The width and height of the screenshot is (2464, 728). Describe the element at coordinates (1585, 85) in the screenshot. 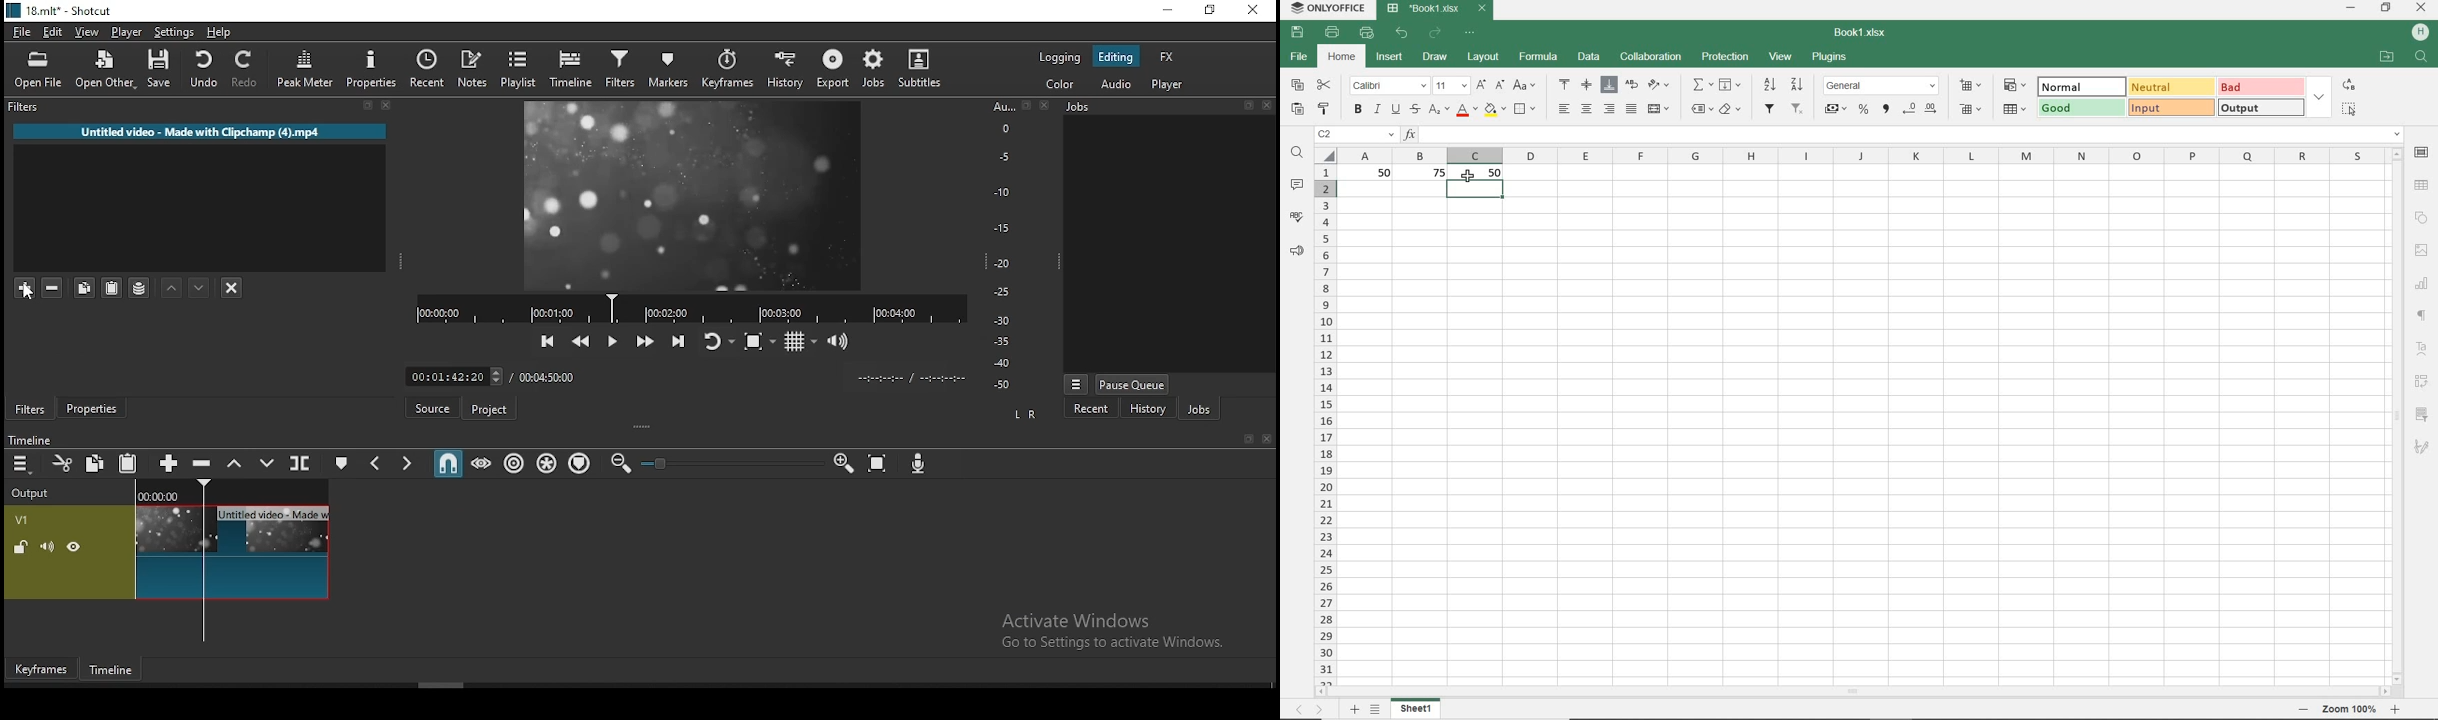

I see `align middle` at that location.